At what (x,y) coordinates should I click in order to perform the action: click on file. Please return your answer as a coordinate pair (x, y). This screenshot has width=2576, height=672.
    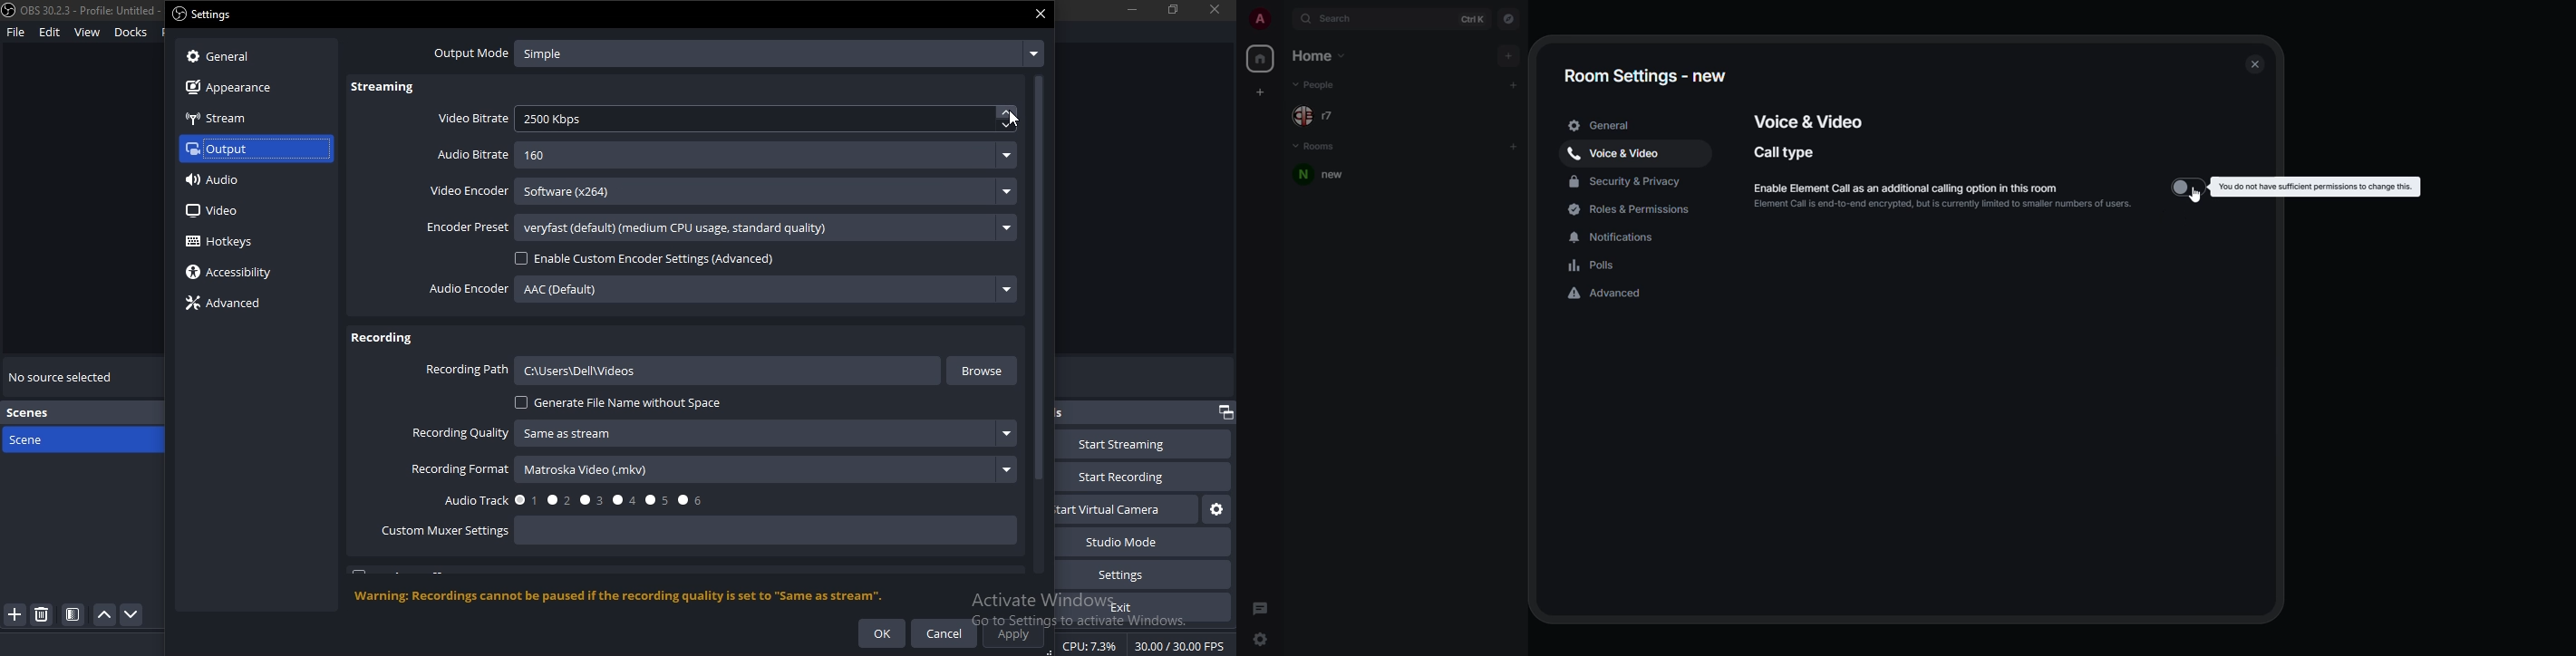
    Looking at the image, I should click on (15, 34).